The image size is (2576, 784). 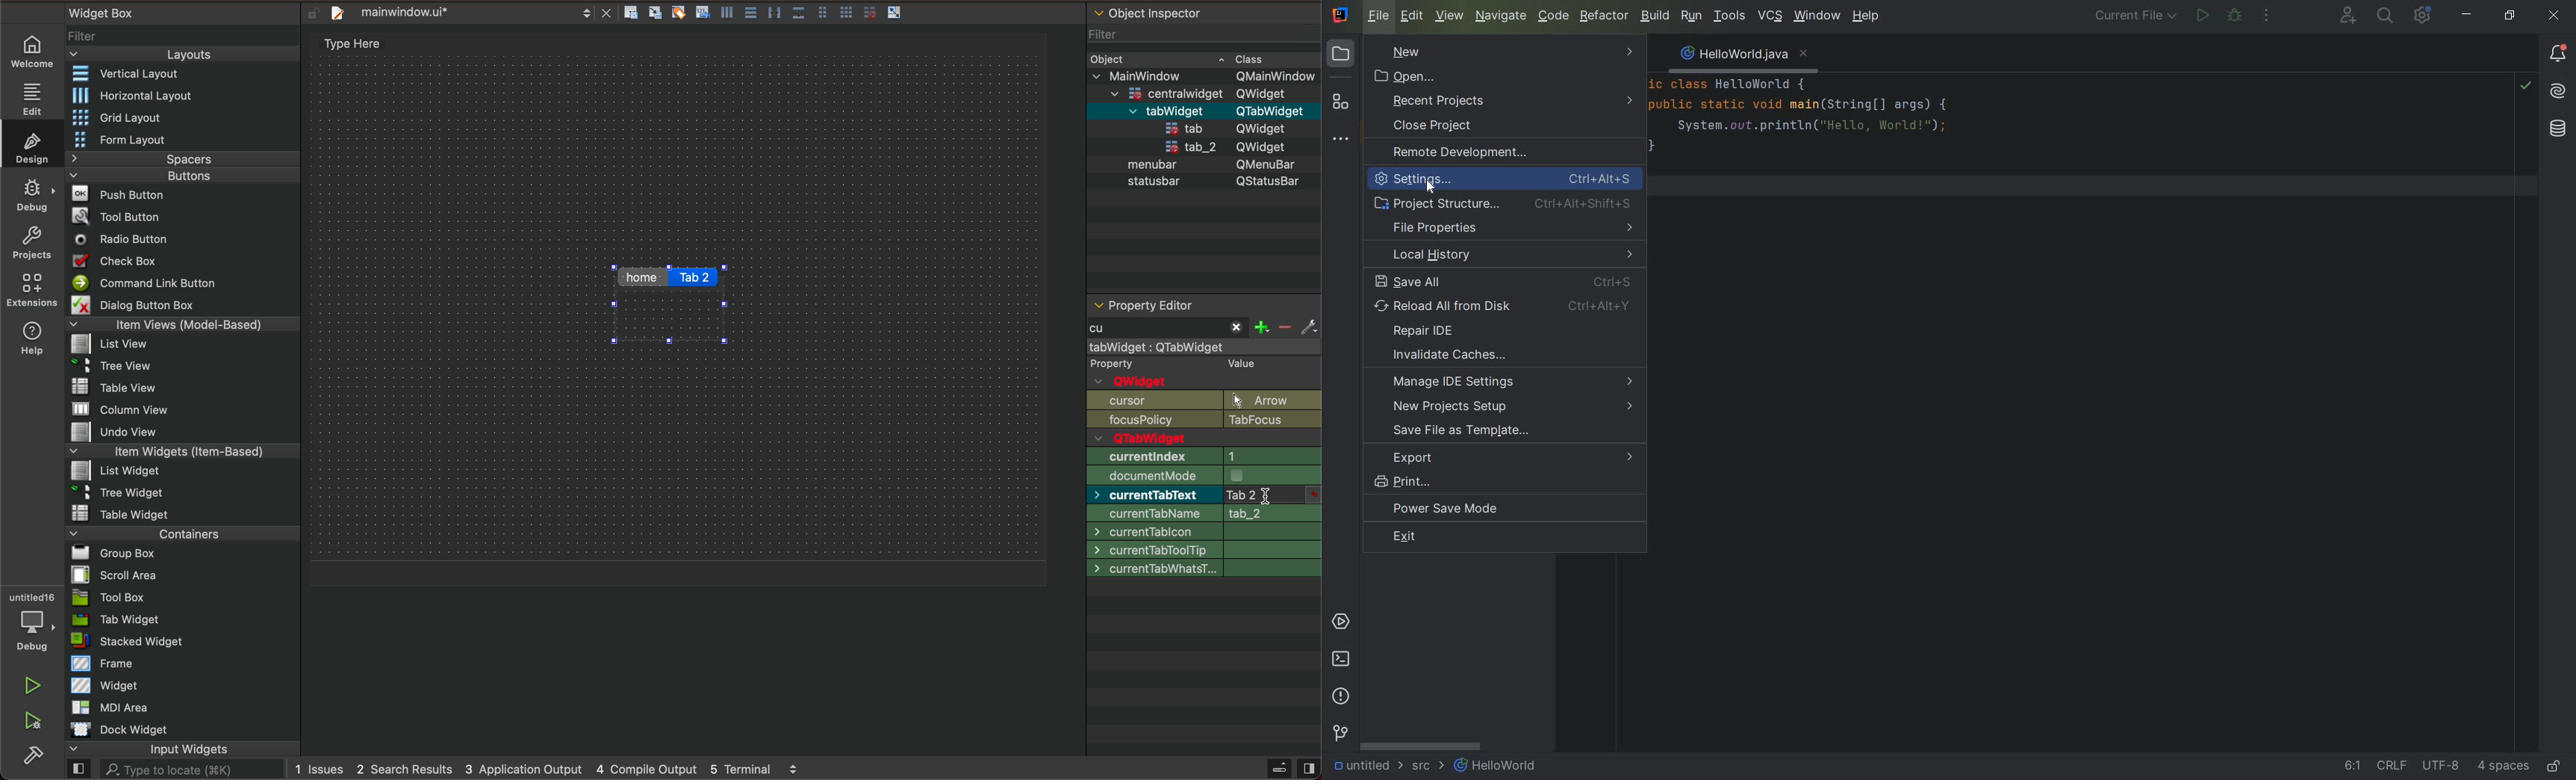 I want to click on click, so click(x=696, y=278).